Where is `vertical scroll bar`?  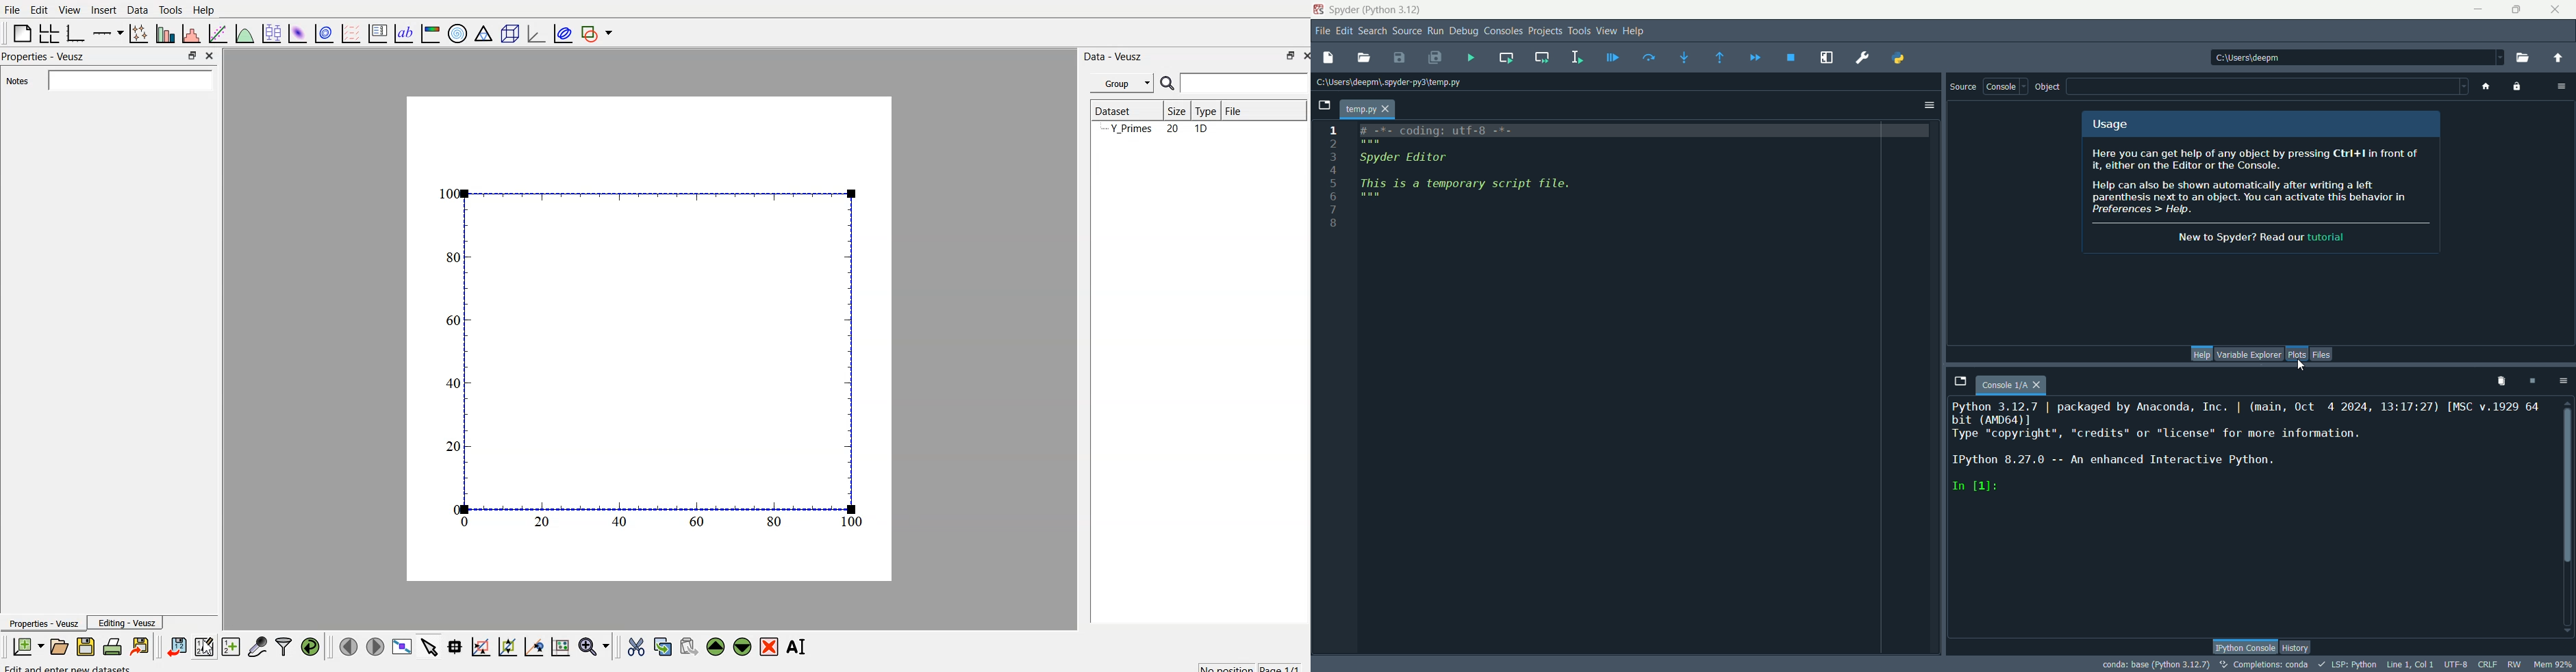
vertical scroll bar is located at coordinates (2567, 518).